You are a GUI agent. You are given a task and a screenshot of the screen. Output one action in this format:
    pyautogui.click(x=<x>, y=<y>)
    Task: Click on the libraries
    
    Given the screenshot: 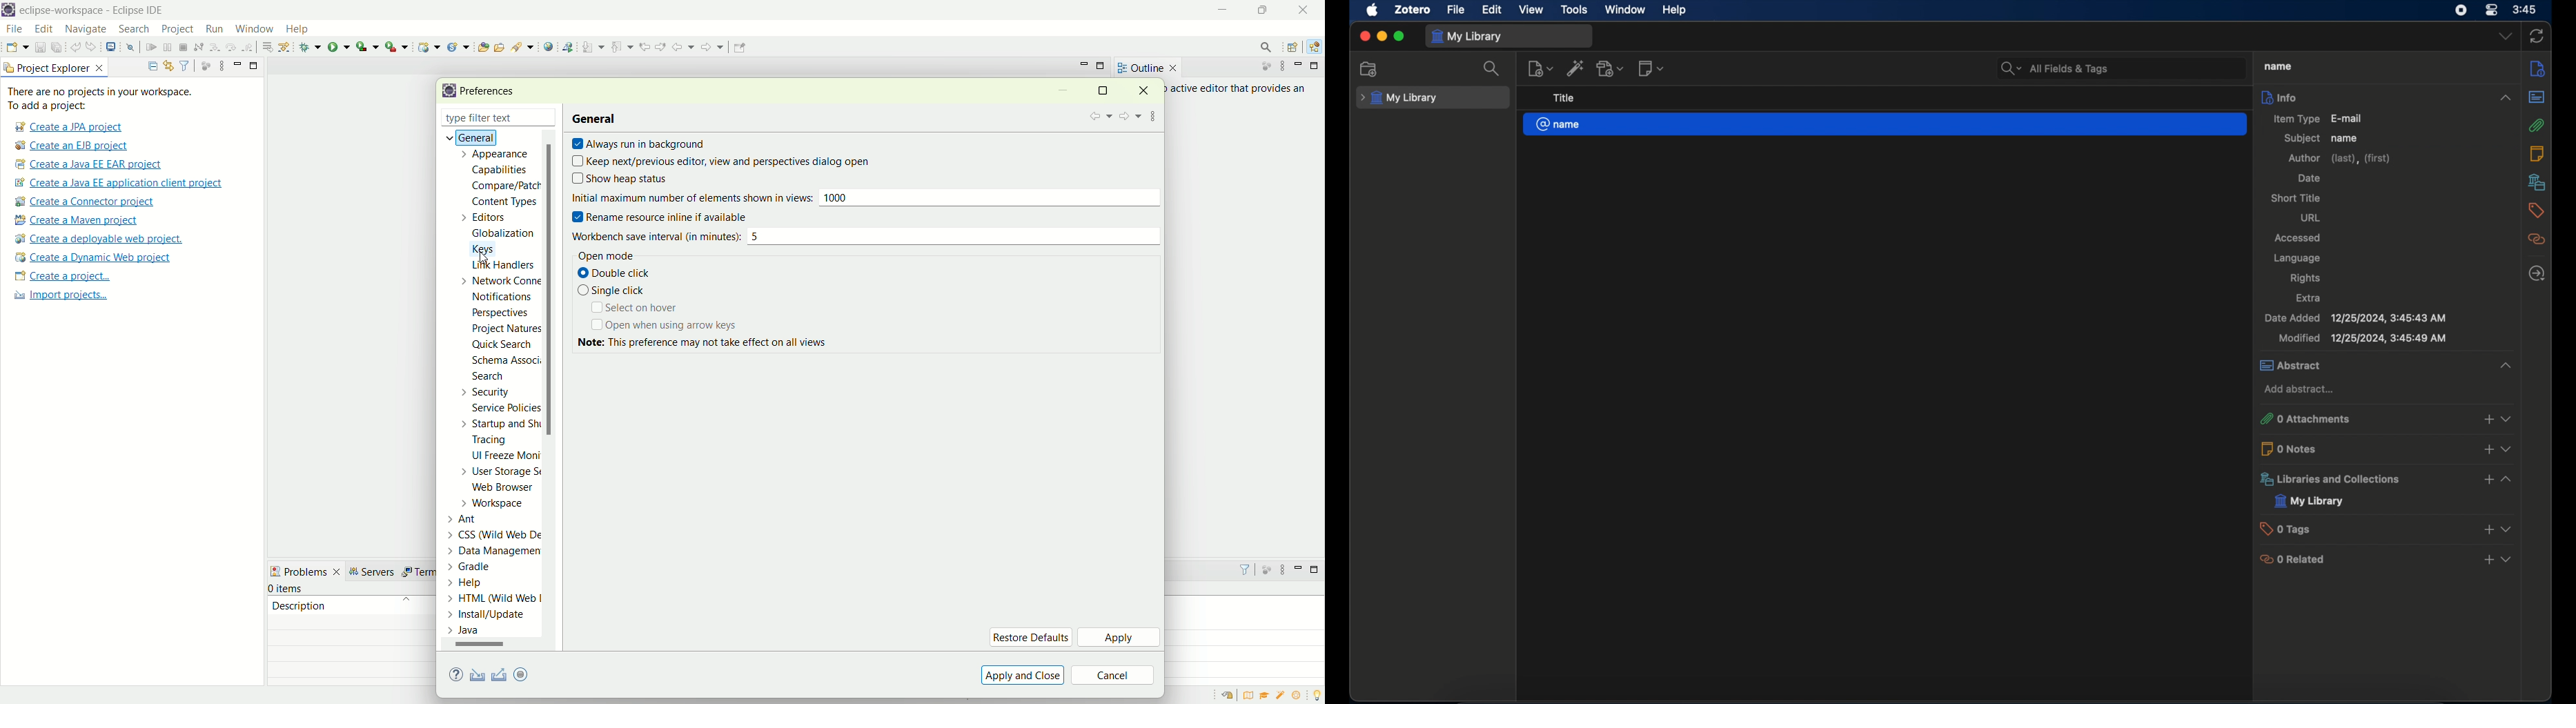 What is the action you would take?
    pyautogui.click(x=2536, y=182)
    